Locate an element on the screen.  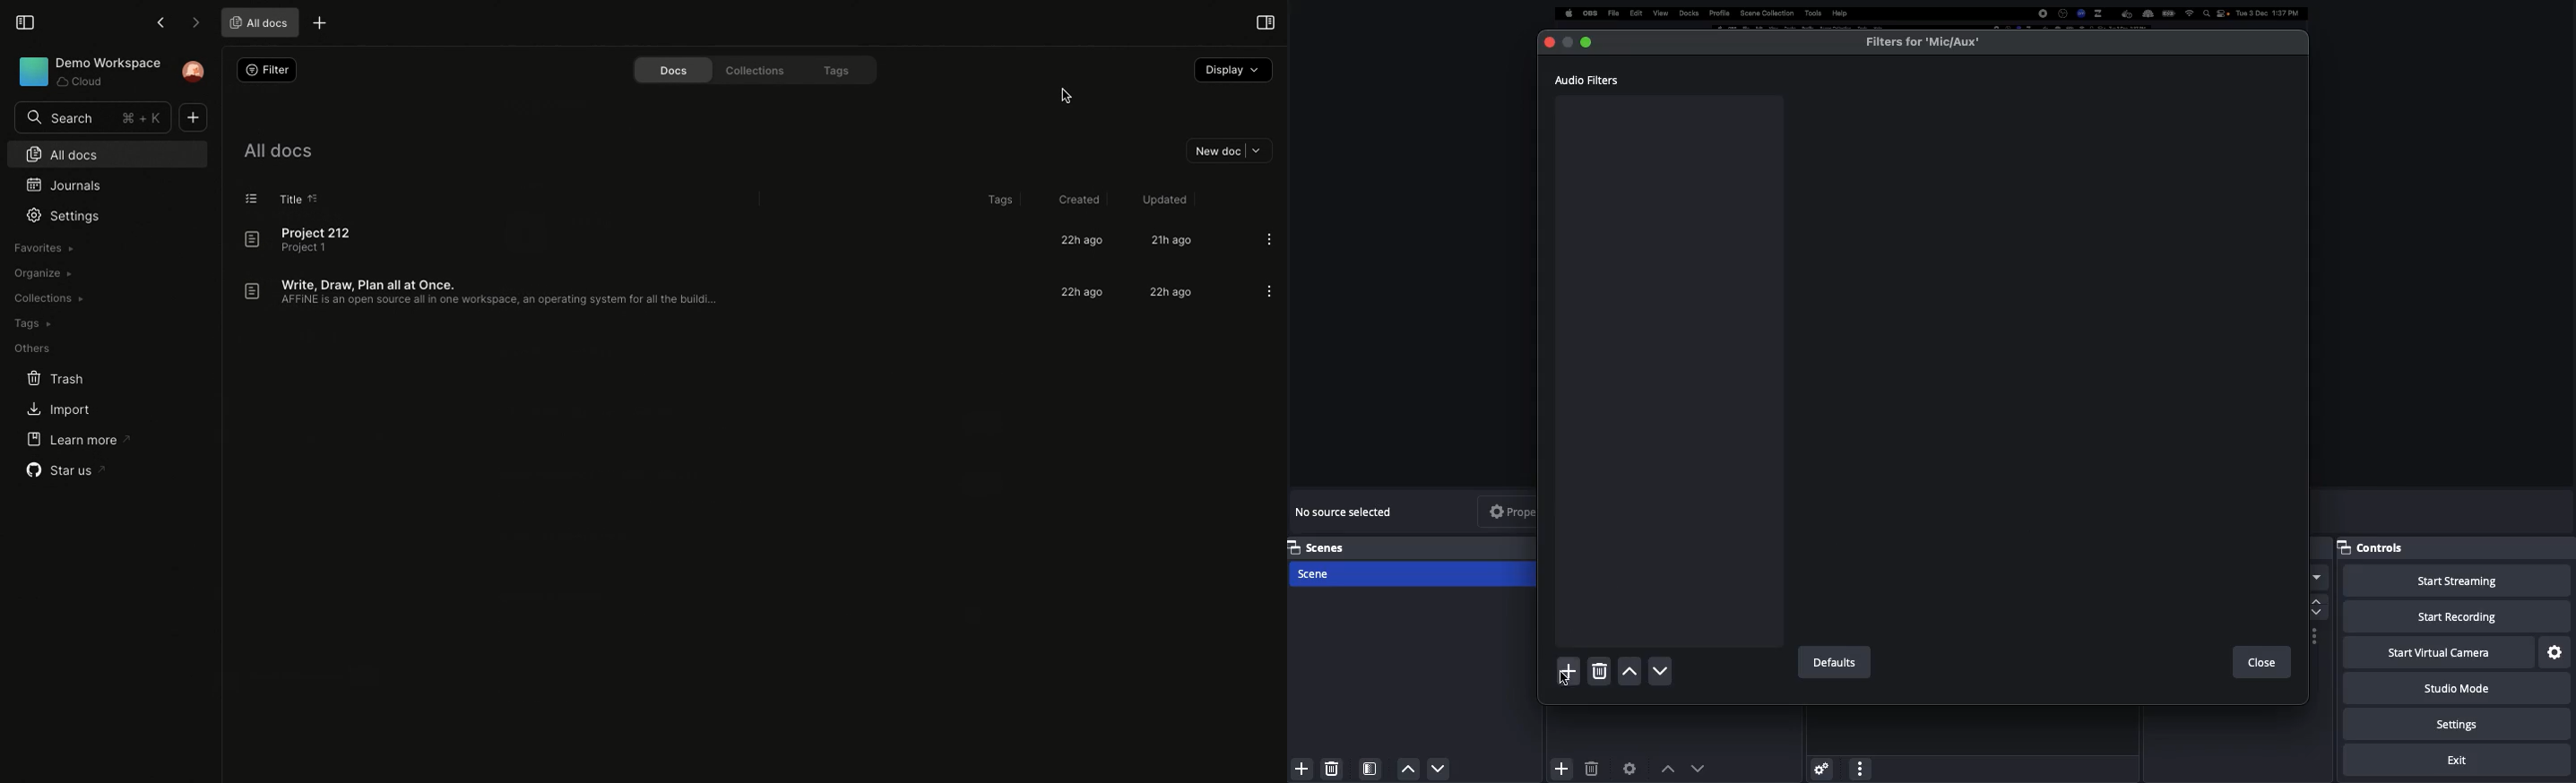
minimize is located at coordinates (1568, 43).